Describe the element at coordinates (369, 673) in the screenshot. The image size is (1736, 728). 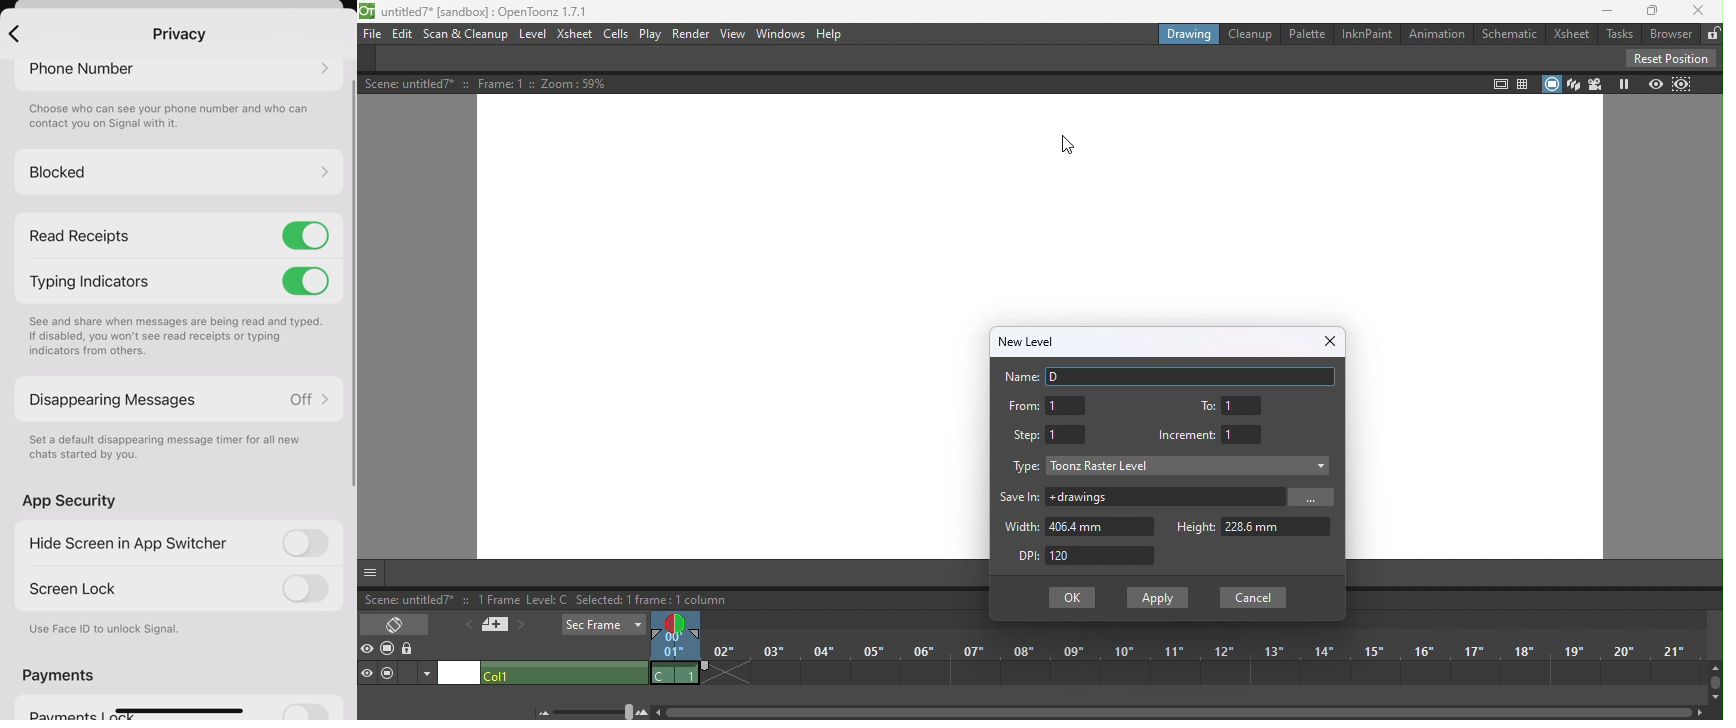
I see `Preview visibility toggle` at that location.